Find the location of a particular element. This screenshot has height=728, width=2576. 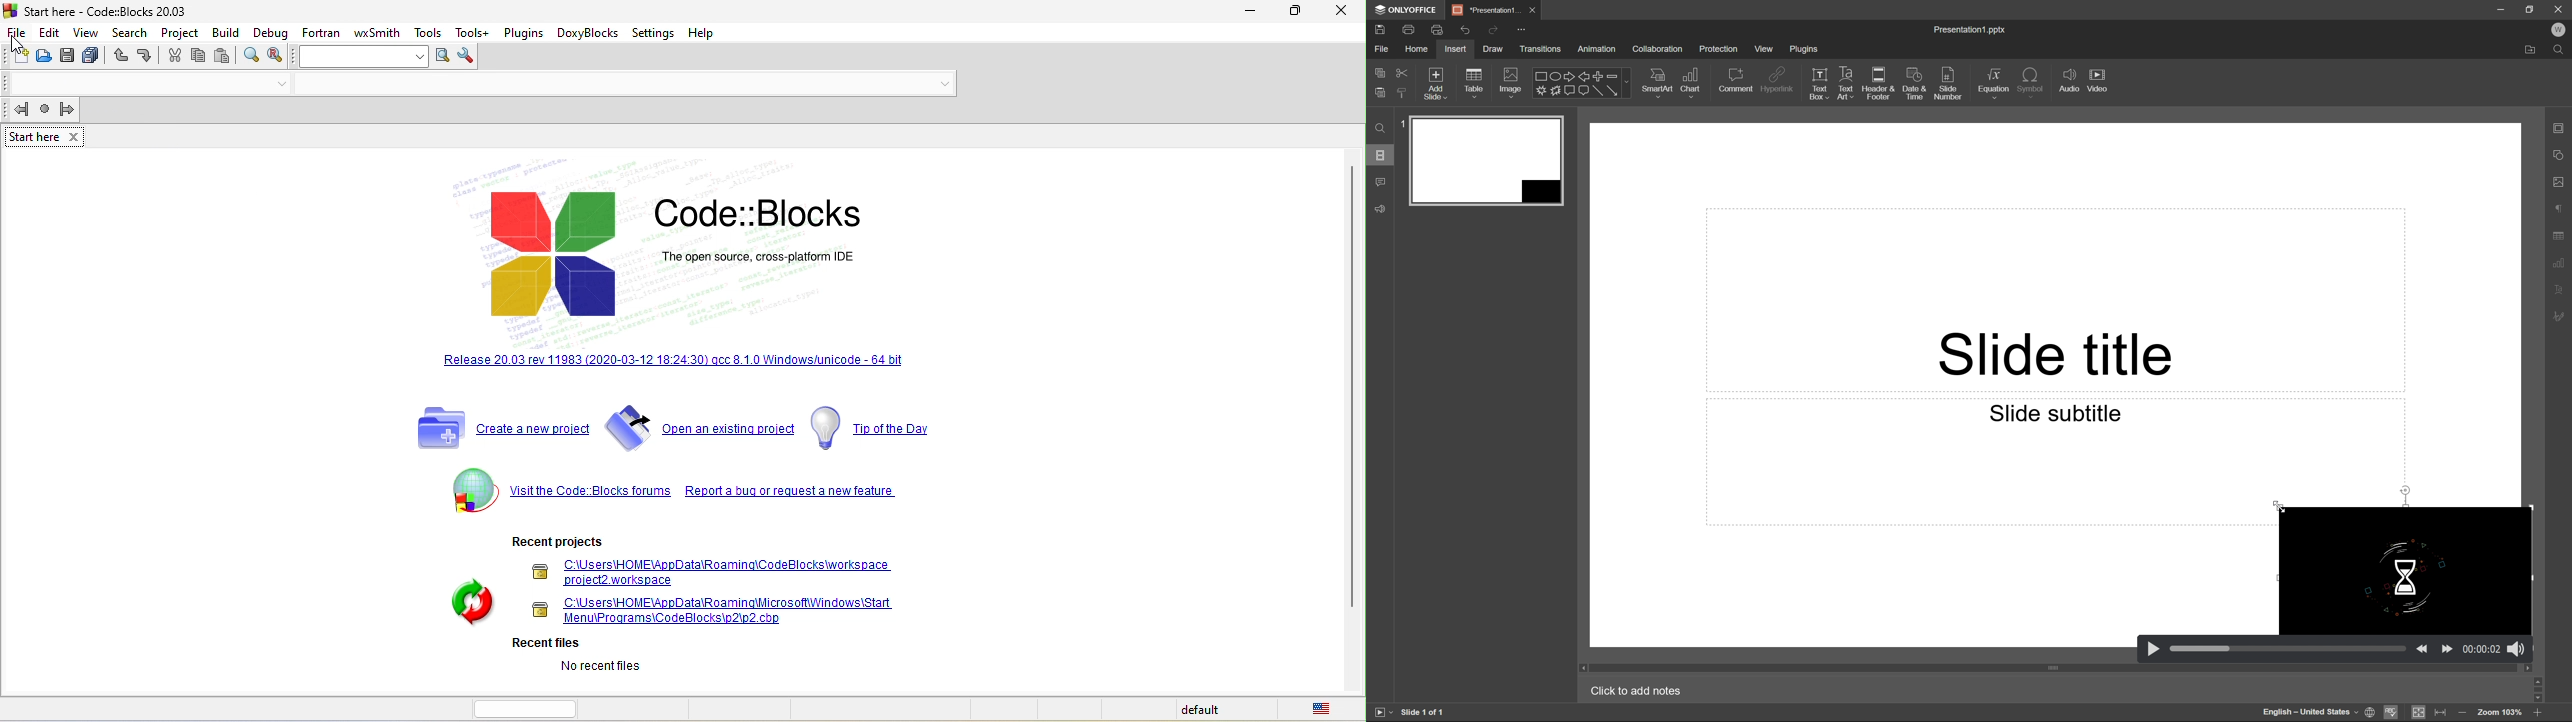

search is located at coordinates (133, 32).